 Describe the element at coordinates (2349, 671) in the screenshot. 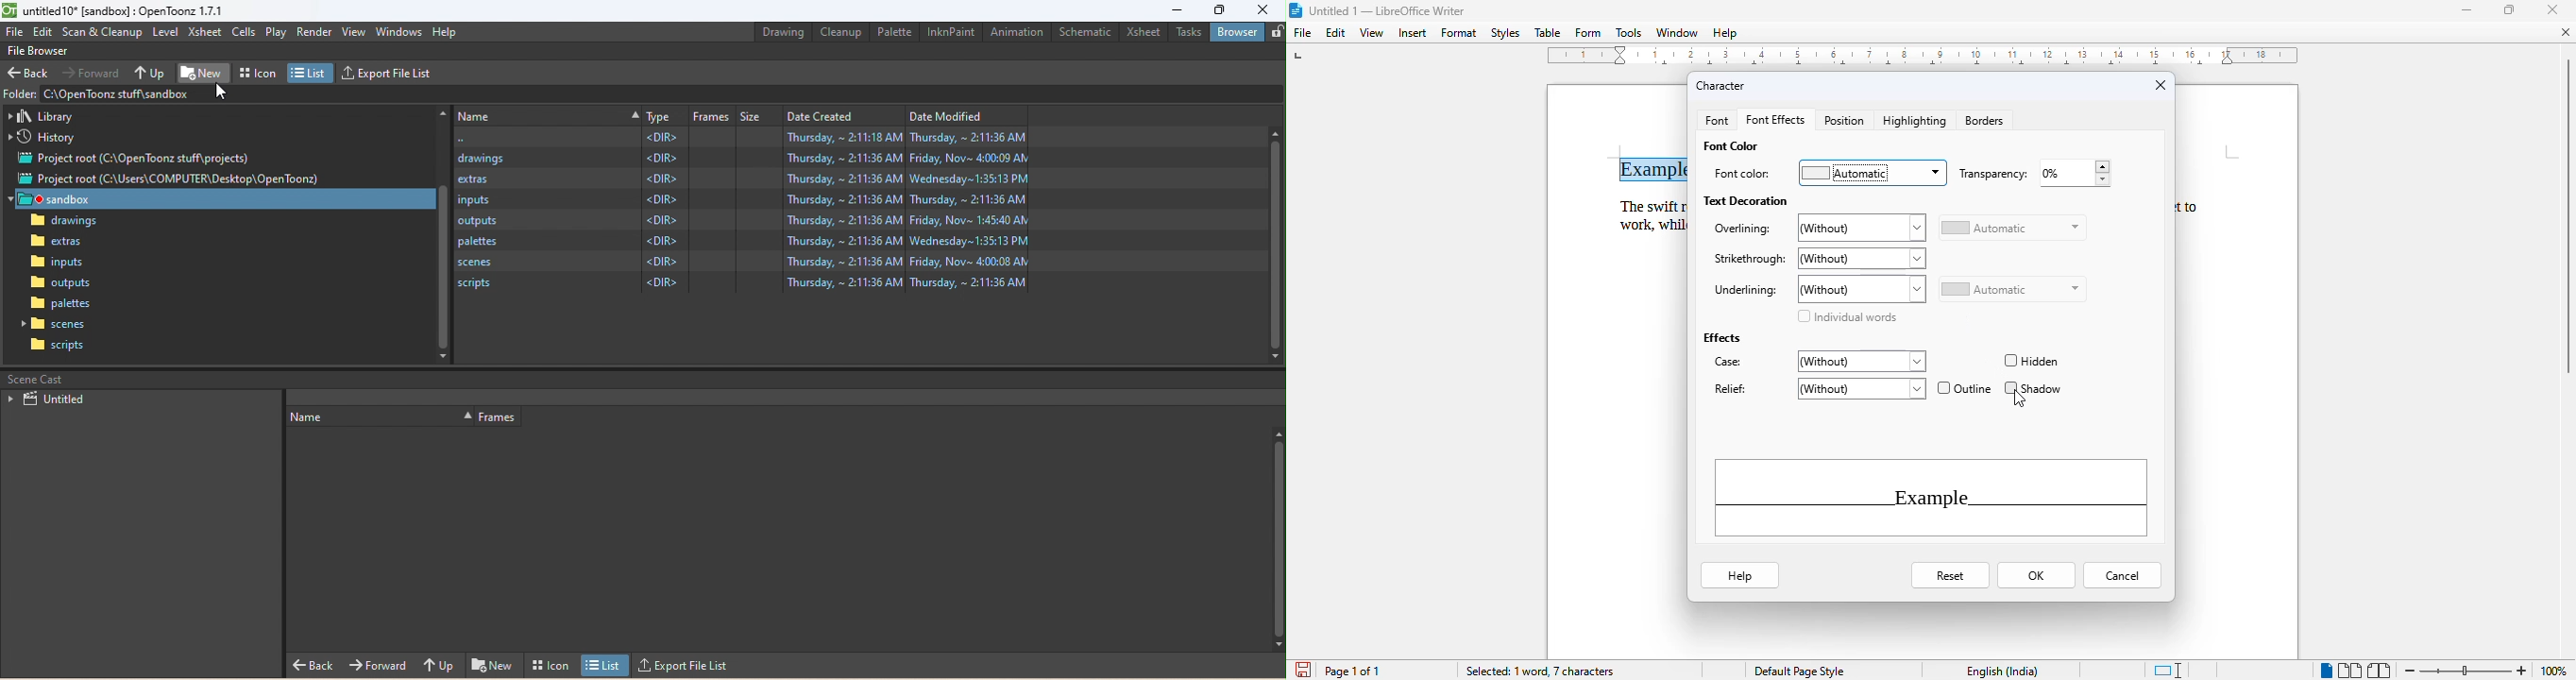

I see `multi-page view` at that location.